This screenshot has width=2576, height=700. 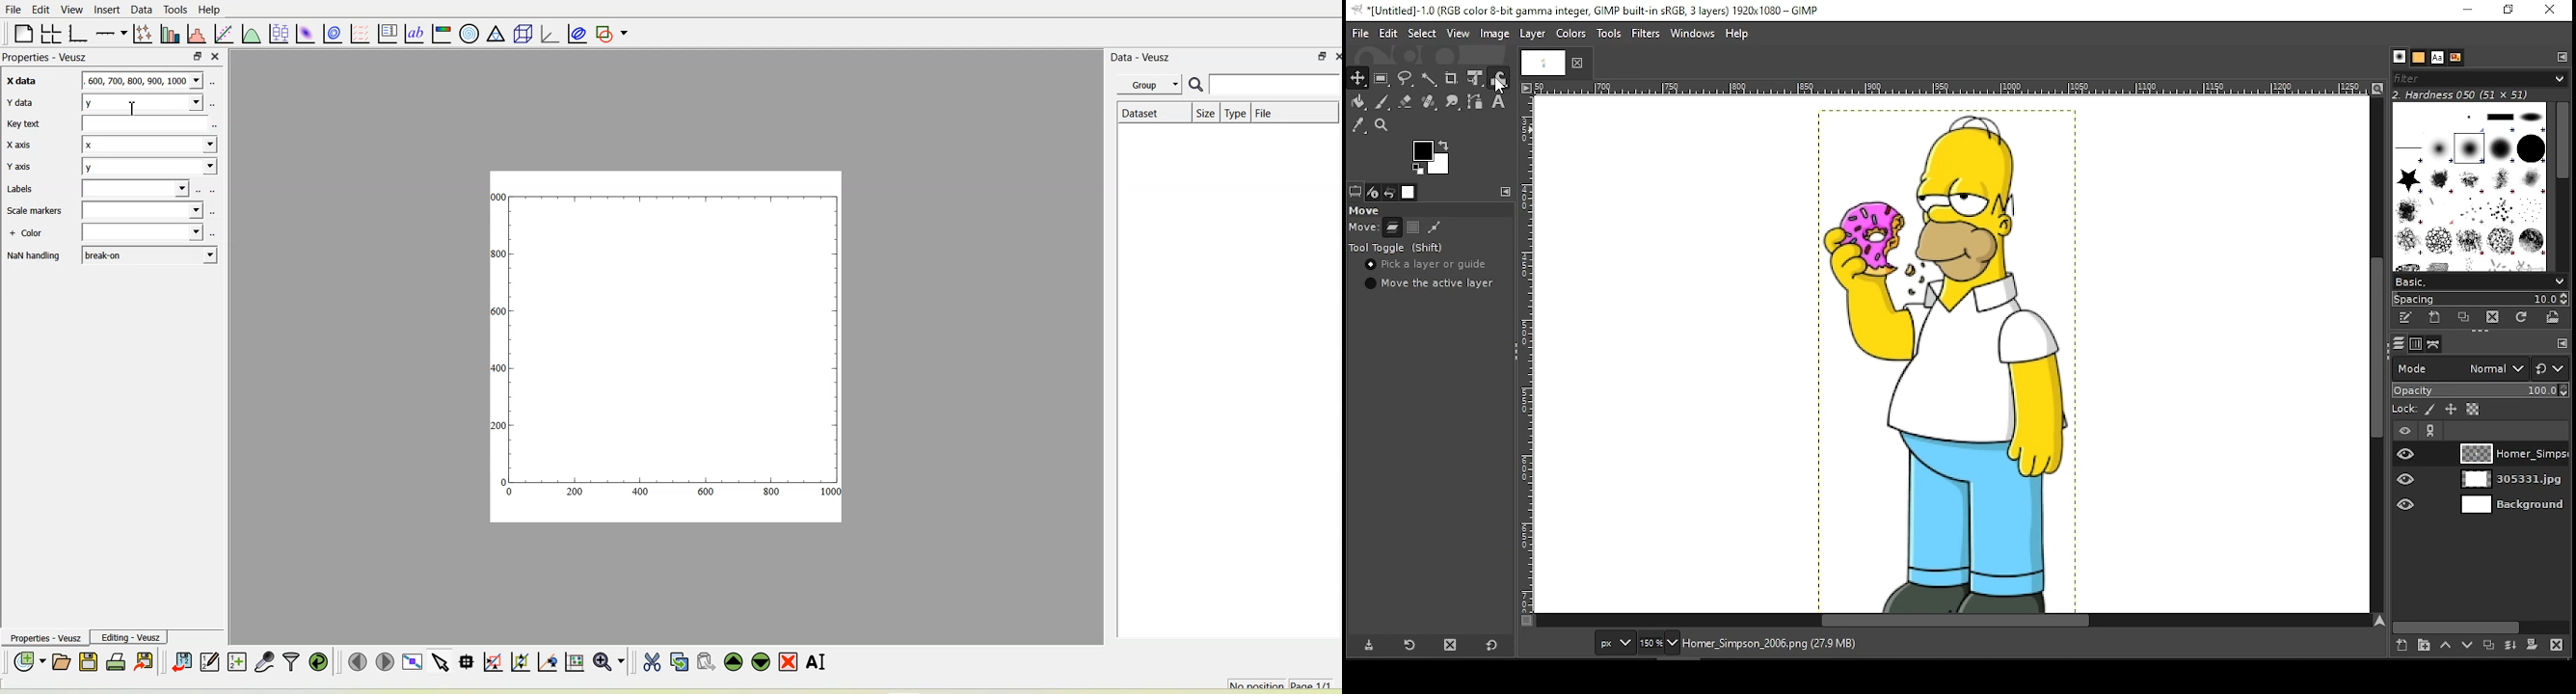 I want to click on Data - Veusz, so click(x=1141, y=56).